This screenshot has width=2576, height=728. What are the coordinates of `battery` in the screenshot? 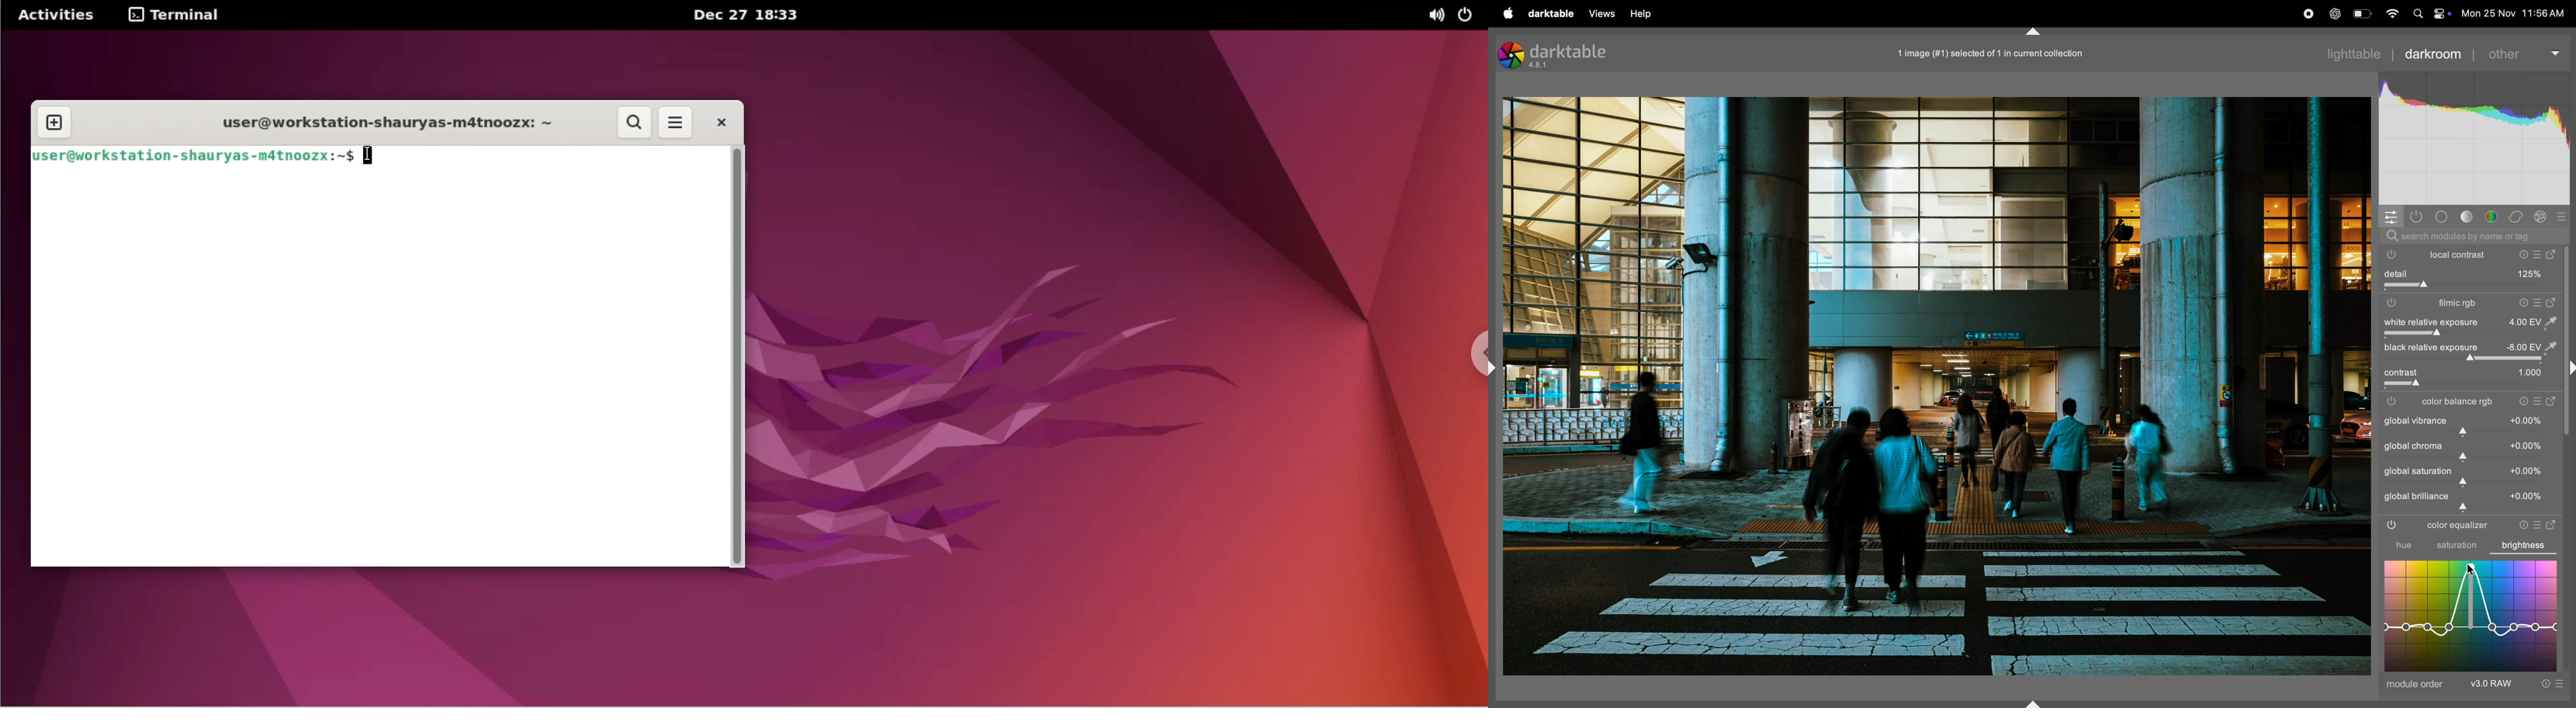 It's located at (2362, 13).